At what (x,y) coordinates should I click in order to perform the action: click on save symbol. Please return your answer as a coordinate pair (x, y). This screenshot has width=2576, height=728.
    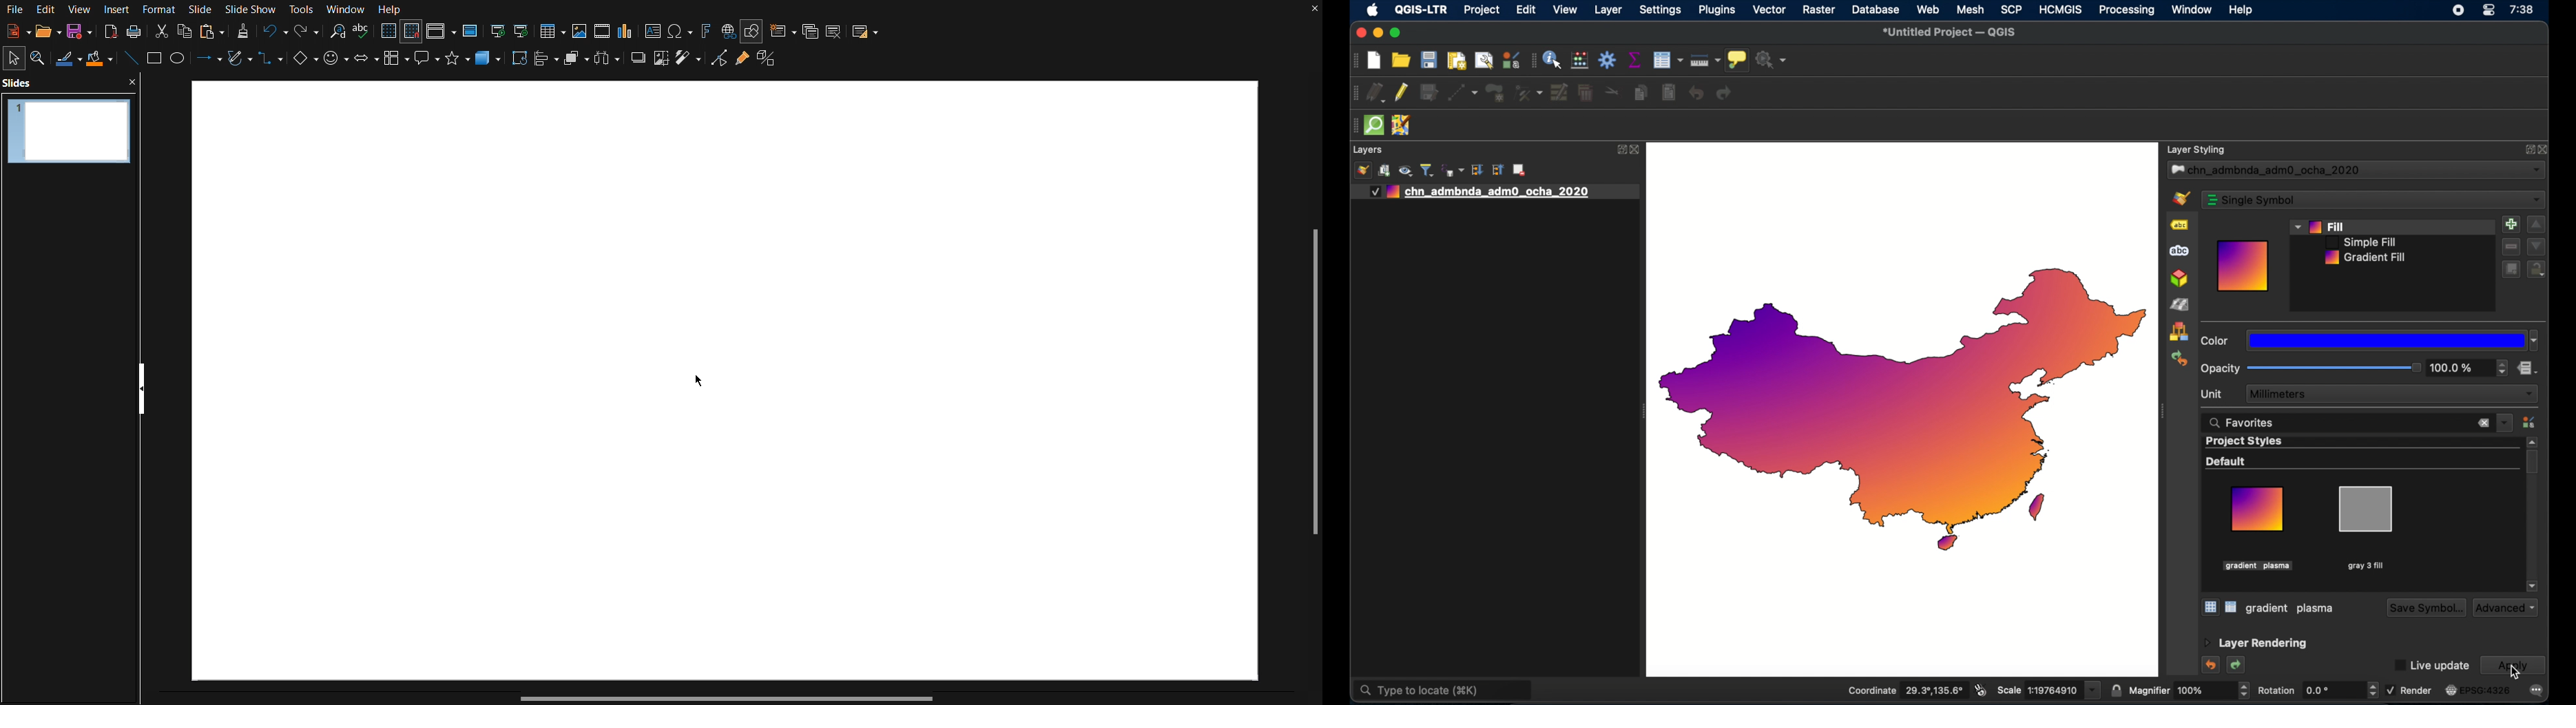
    Looking at the image, I should click on (2425, 608).